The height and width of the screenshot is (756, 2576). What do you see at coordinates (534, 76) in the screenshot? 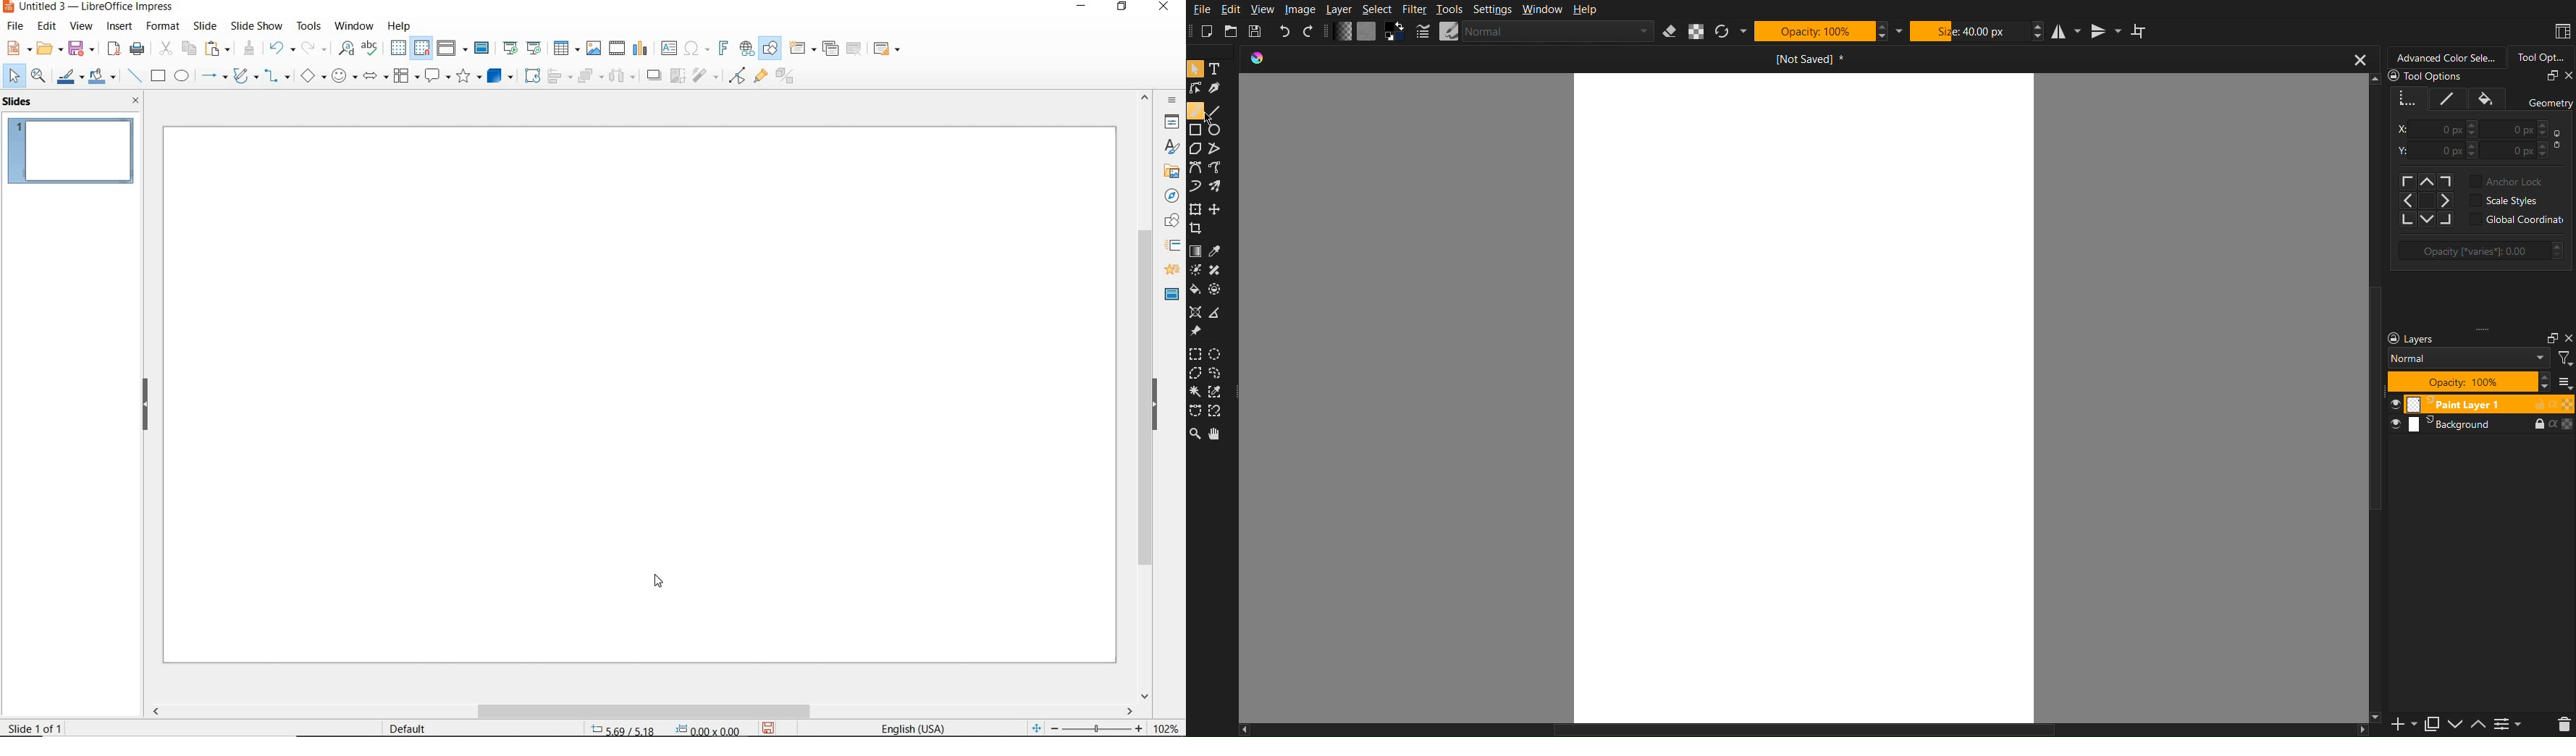
I see `ROTATE` at bounding box center [534, 76].